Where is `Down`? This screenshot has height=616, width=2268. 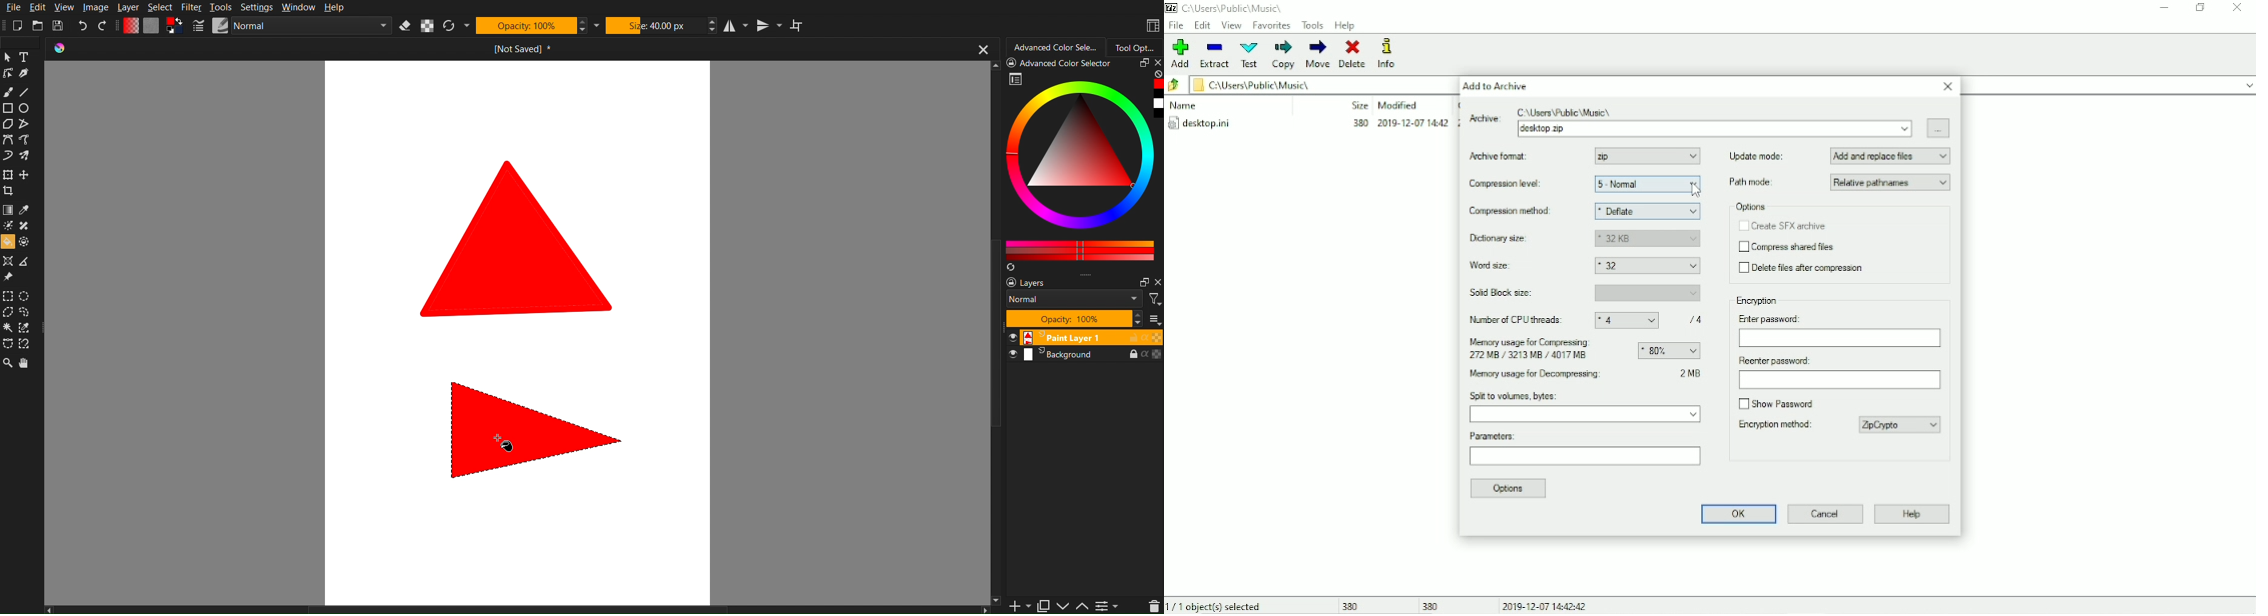 Down is located at coordinates (1064, 606).